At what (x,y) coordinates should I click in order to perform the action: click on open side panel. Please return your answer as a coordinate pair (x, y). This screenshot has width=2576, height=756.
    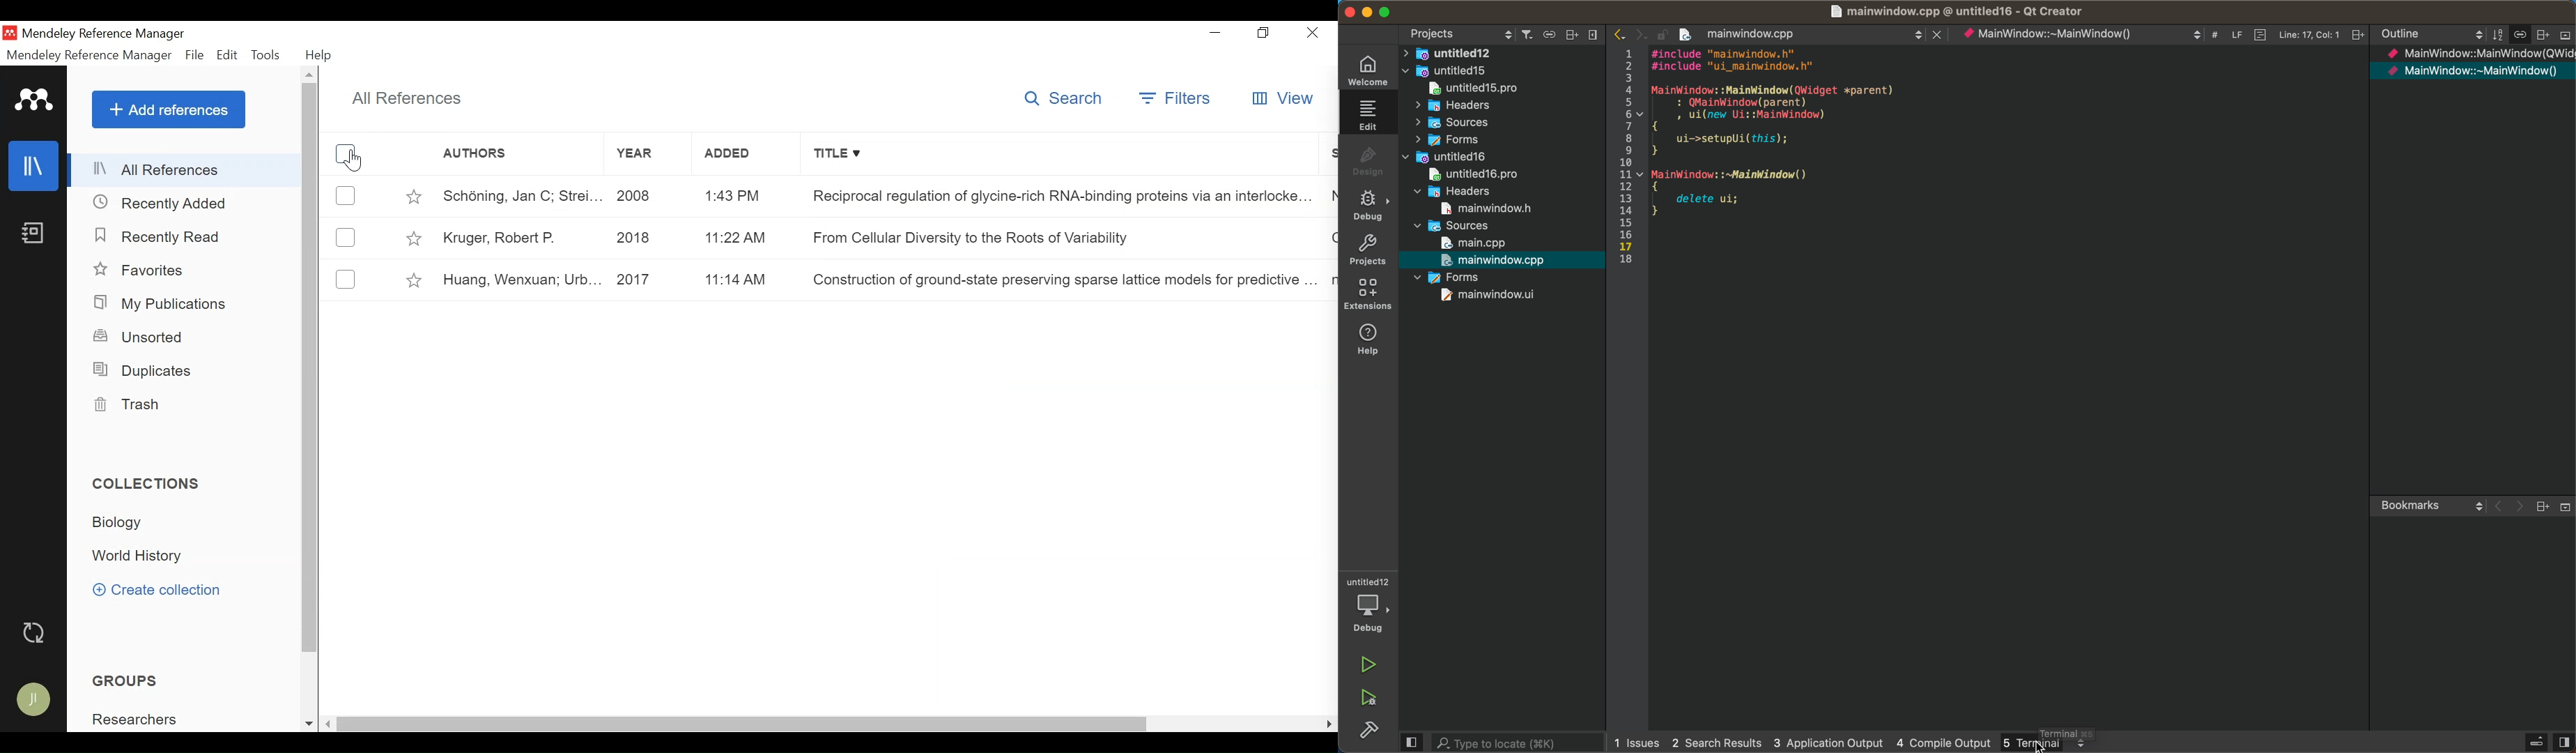
    Looking at the image, I should click on (1411, 742).